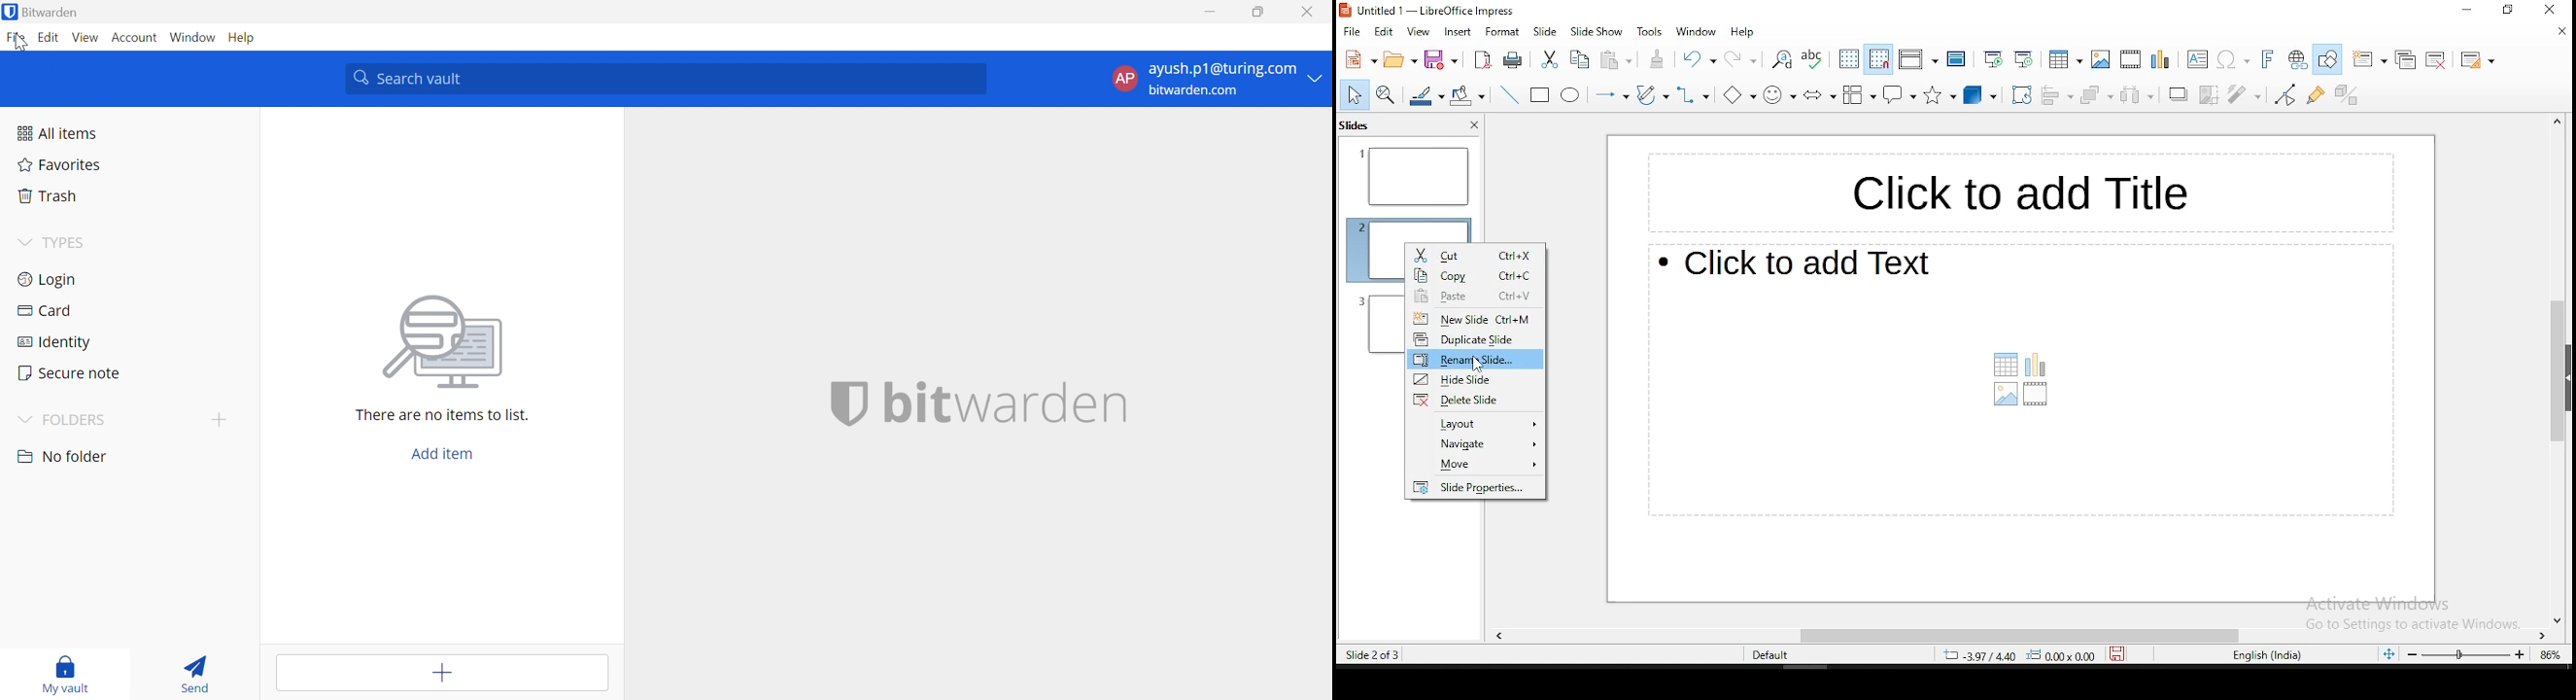 The height and width of the screenshot is (700, 2576). What do you see at coordinates (1352, 94) in the screenshot?
I see `select tool` at bounding box center [1352, 94].